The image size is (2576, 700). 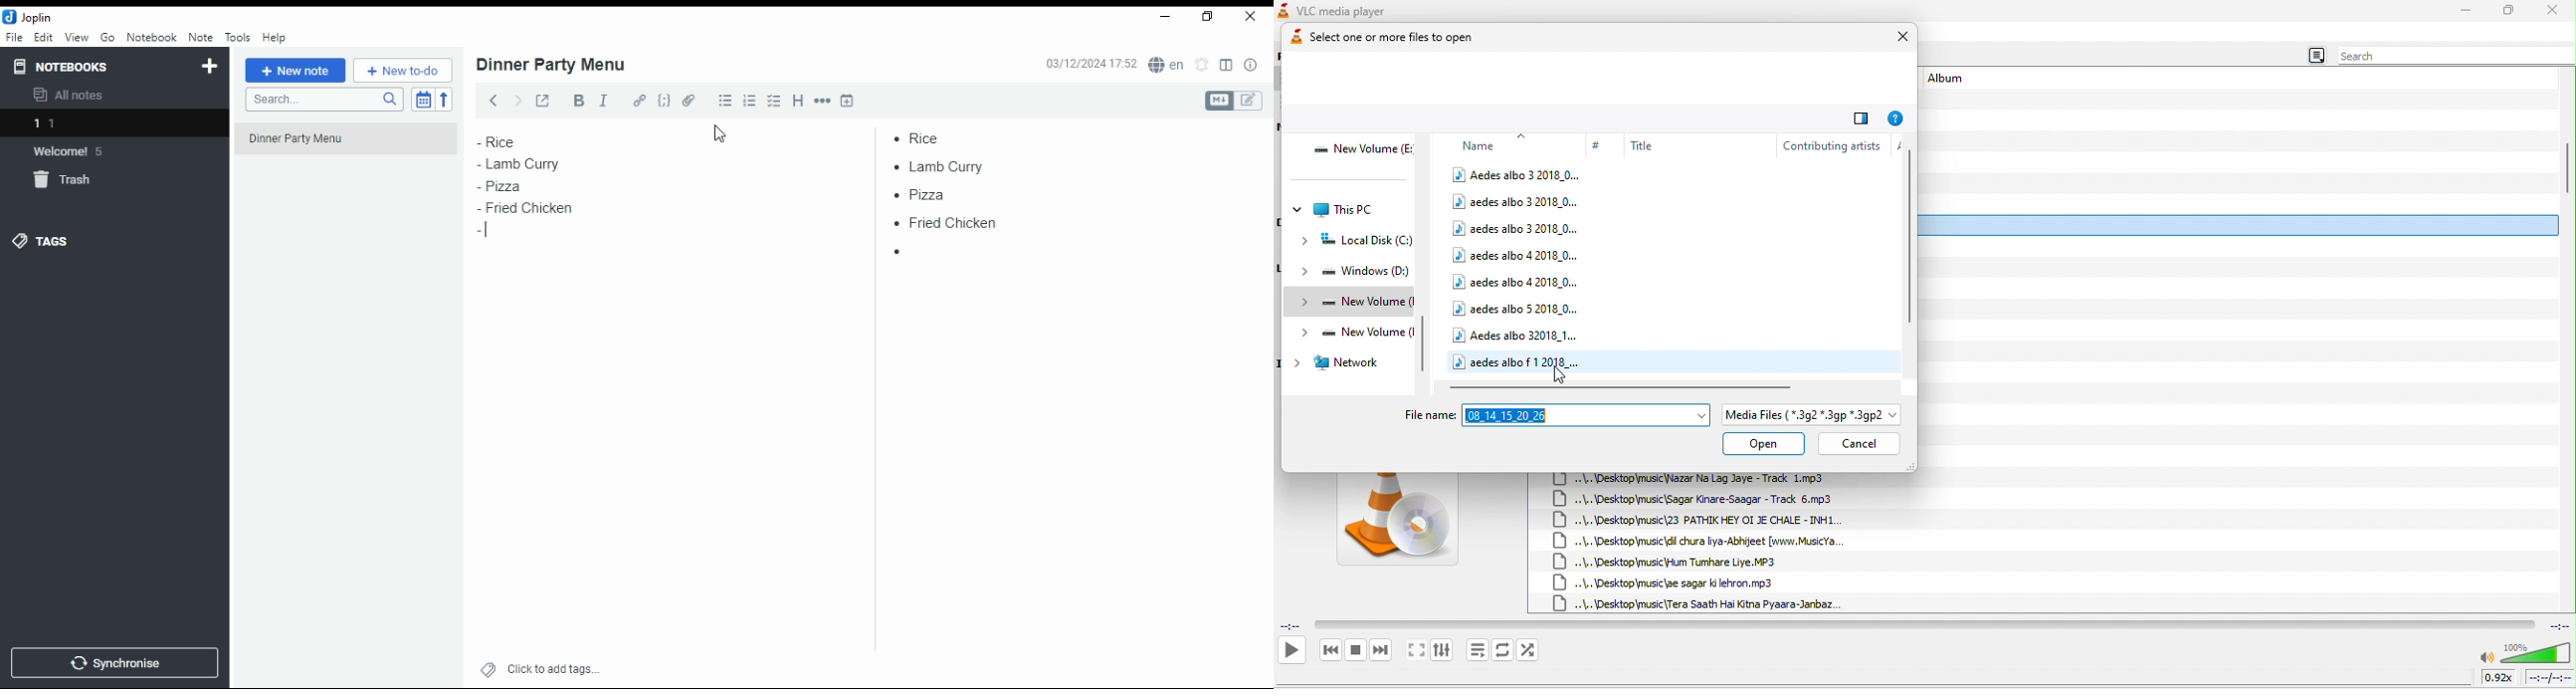 I want to click on dinner party menu, so click(x=351, y=145).